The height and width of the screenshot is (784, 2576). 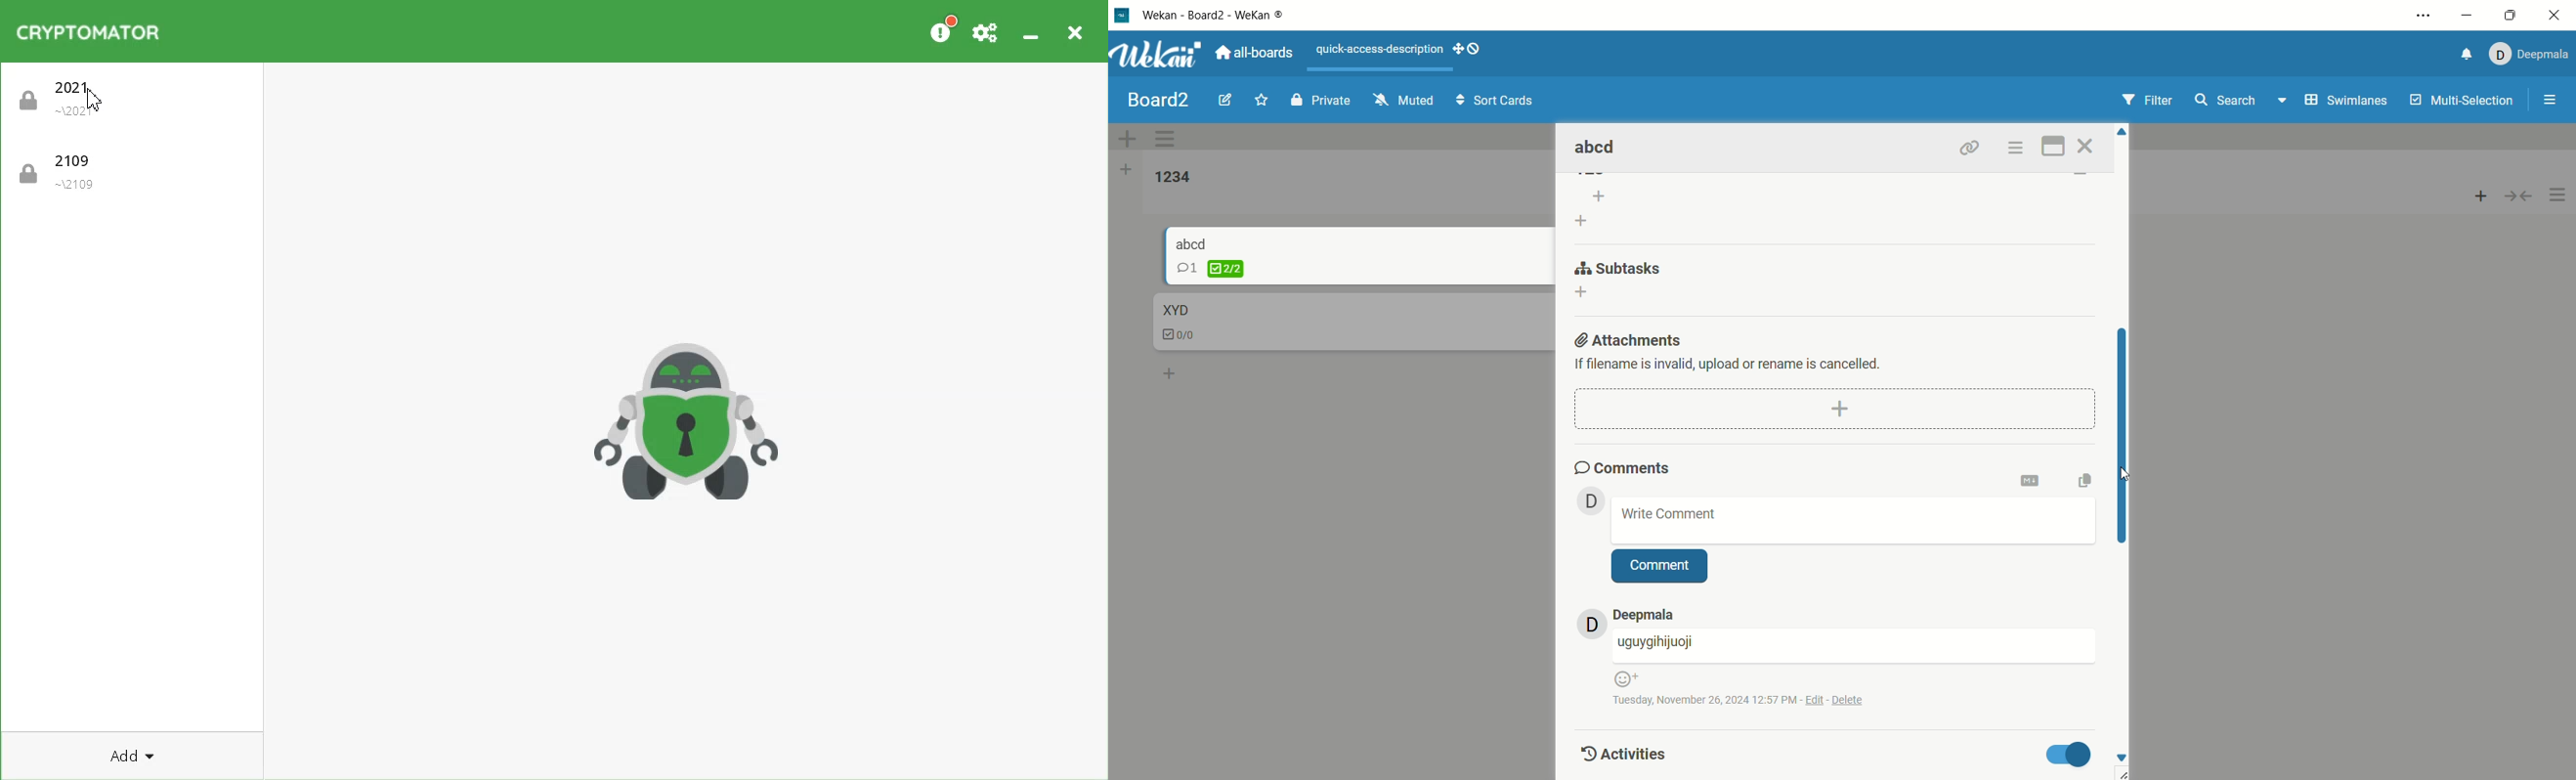 I want to click on account, so click(x=1644, y=614).